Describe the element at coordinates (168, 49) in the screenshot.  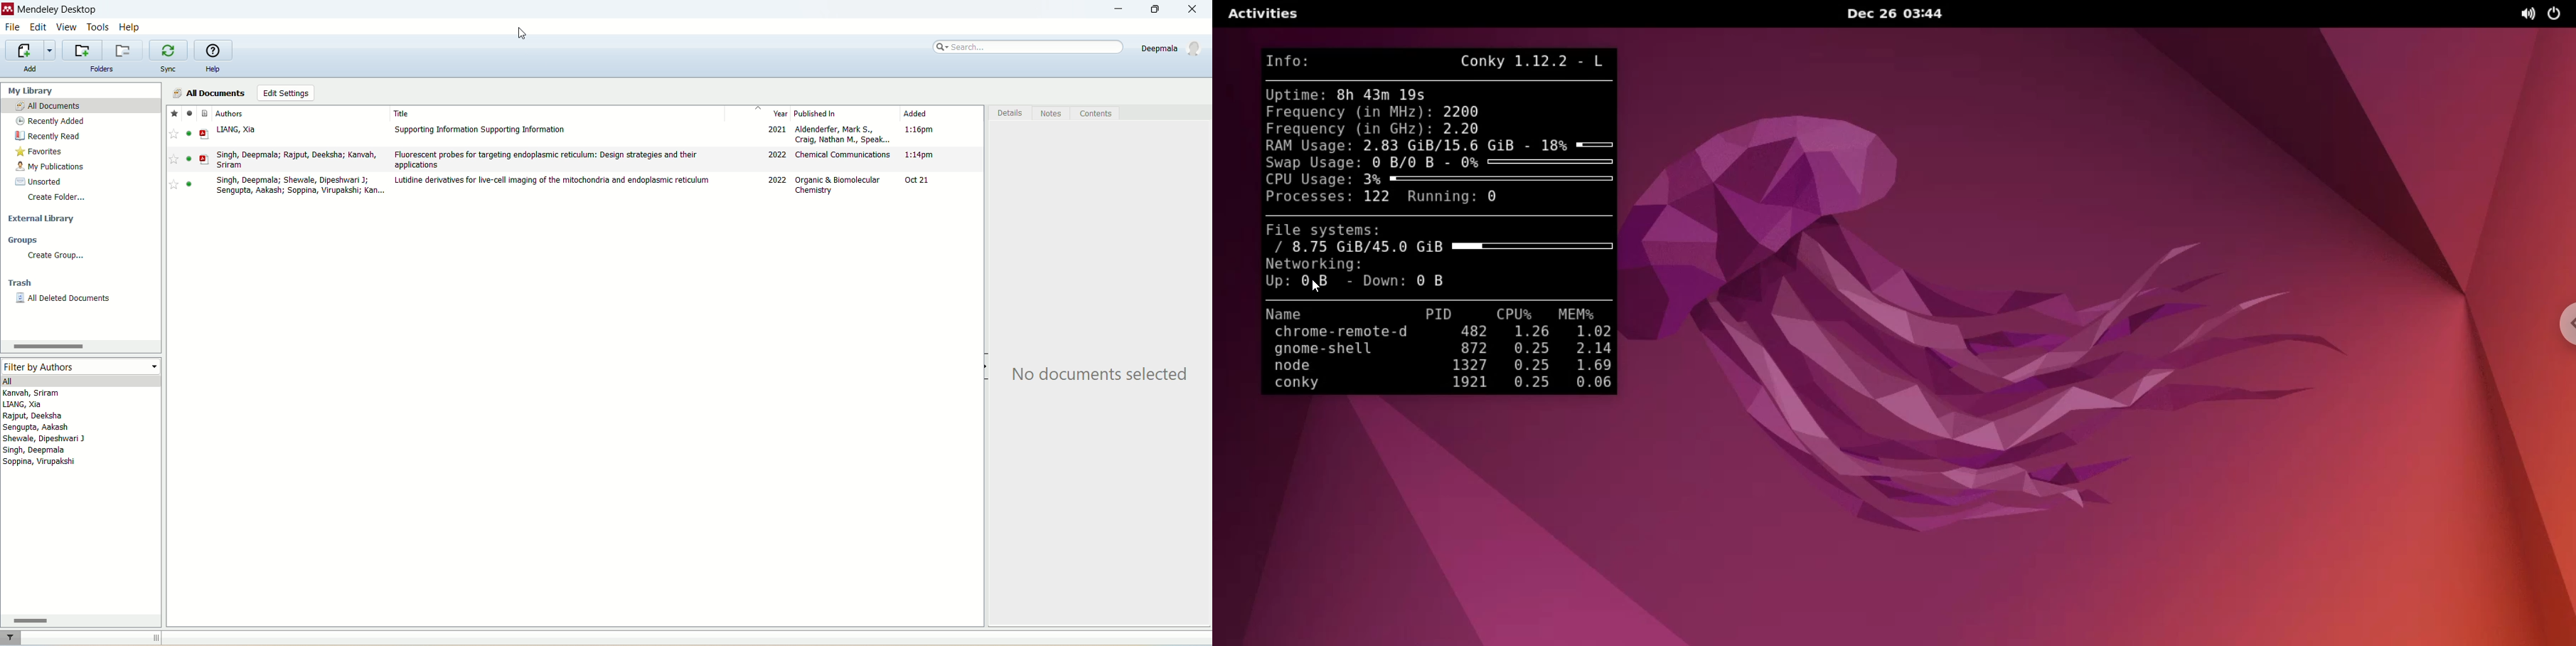
I see `synchronize your library with Mendeley web` at that location.